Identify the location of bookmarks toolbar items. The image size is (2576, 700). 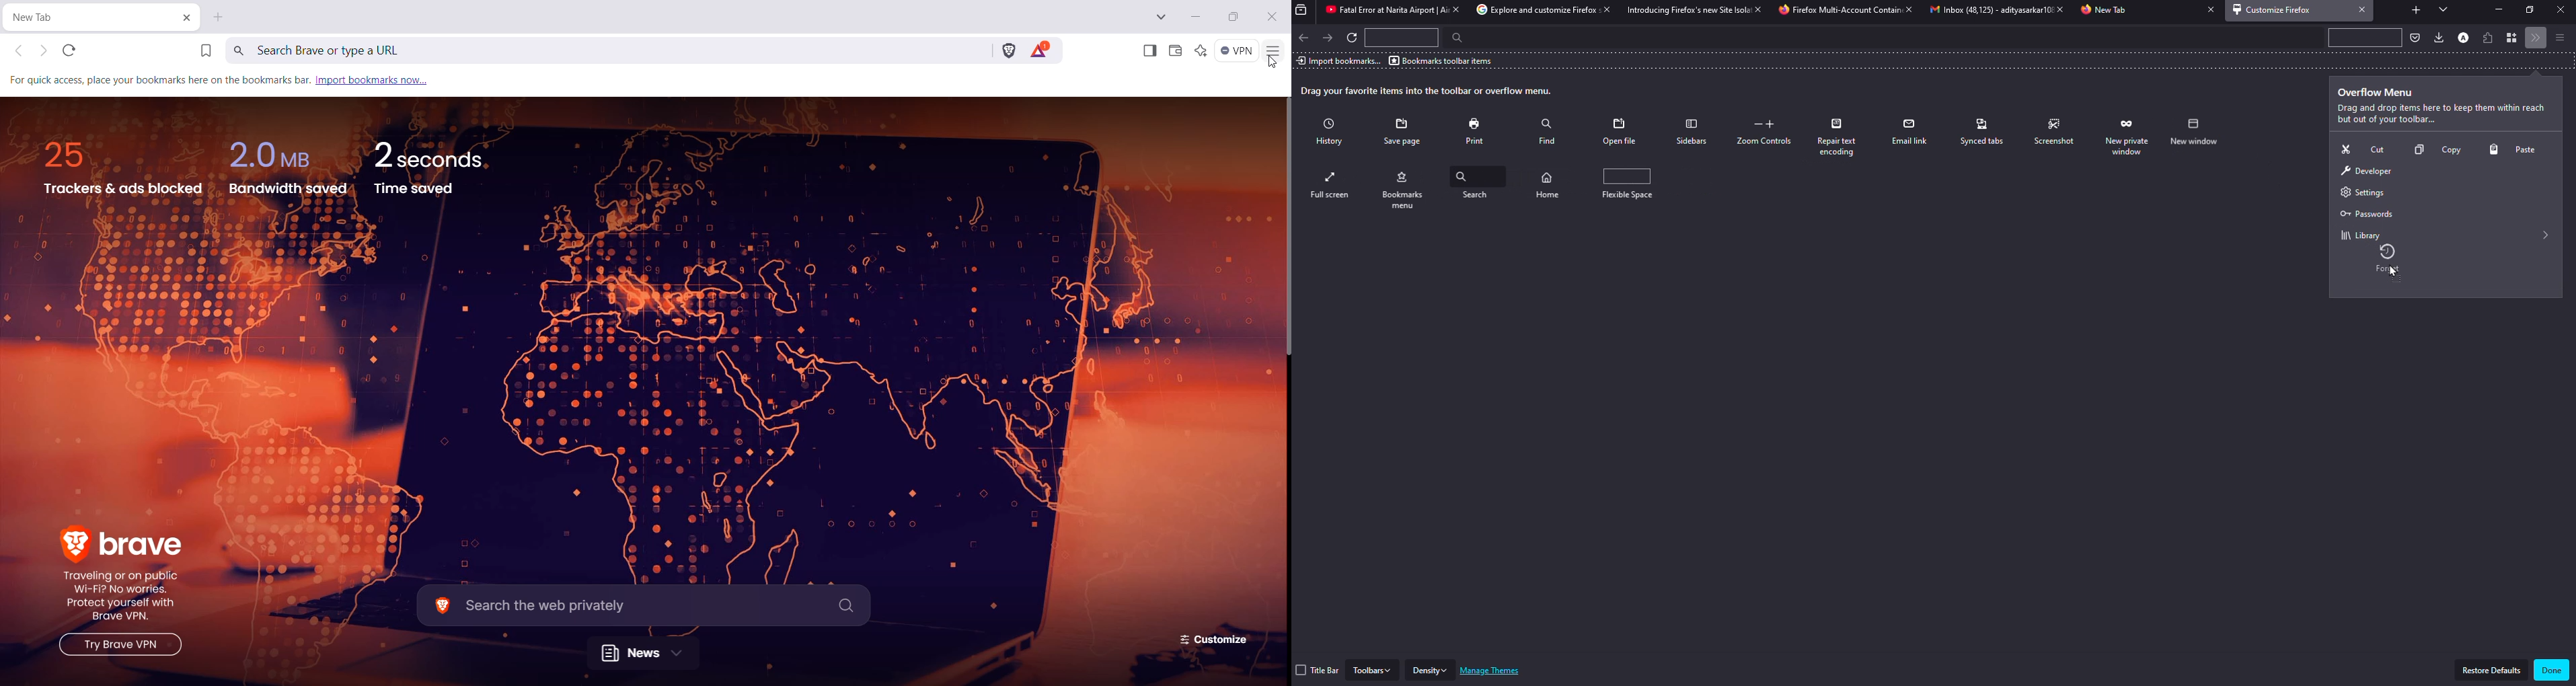
(1442, 60).